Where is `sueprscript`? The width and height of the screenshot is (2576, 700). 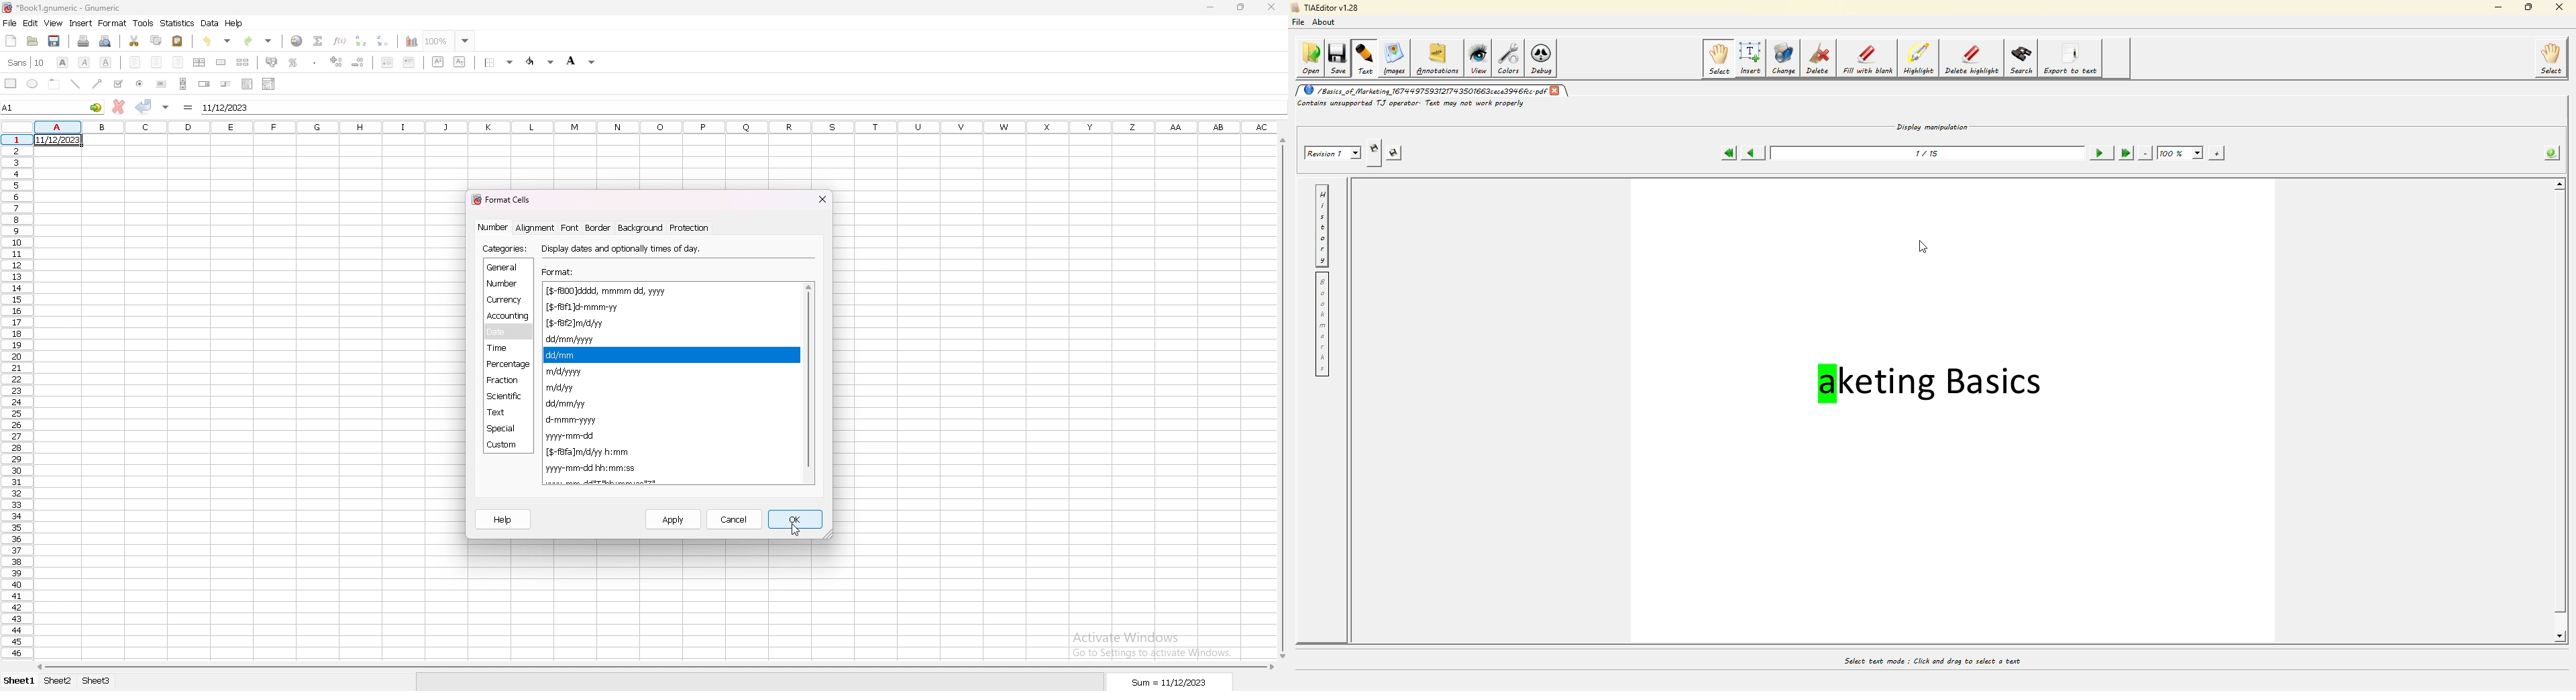
sueprscript is located at coordinates (438, 62).